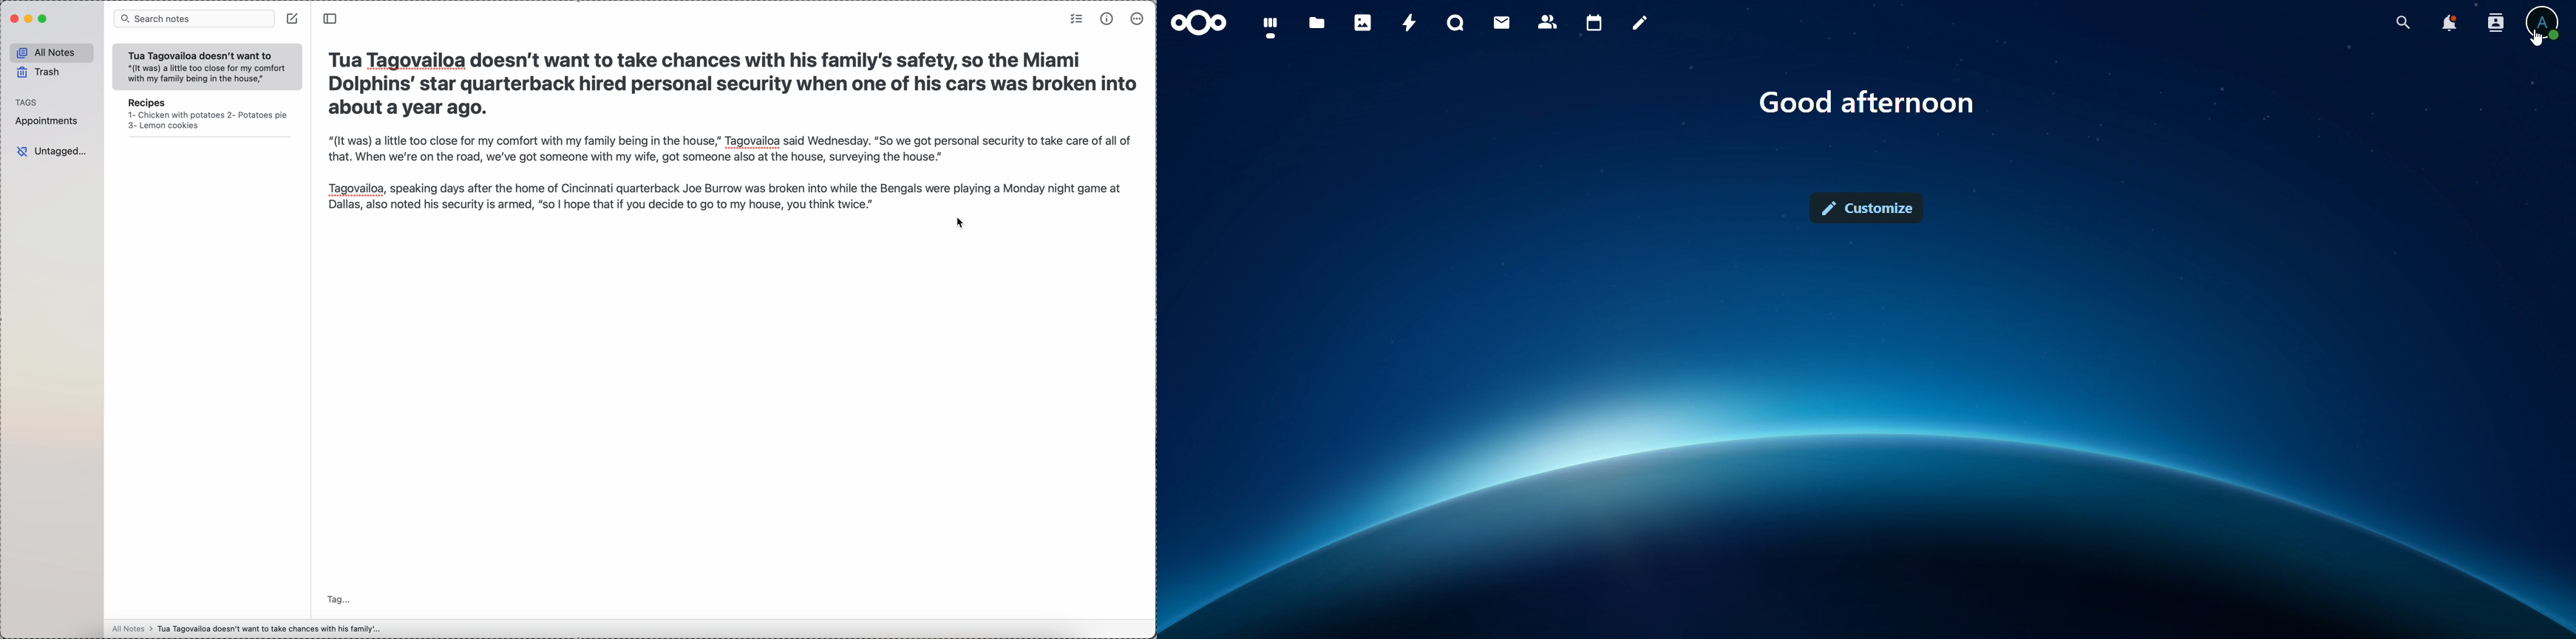 The height and width of the screenshot is (644, 2576). Describe the element at coordinates (52, 150) in the screenshot. I see `untagged` at that location.